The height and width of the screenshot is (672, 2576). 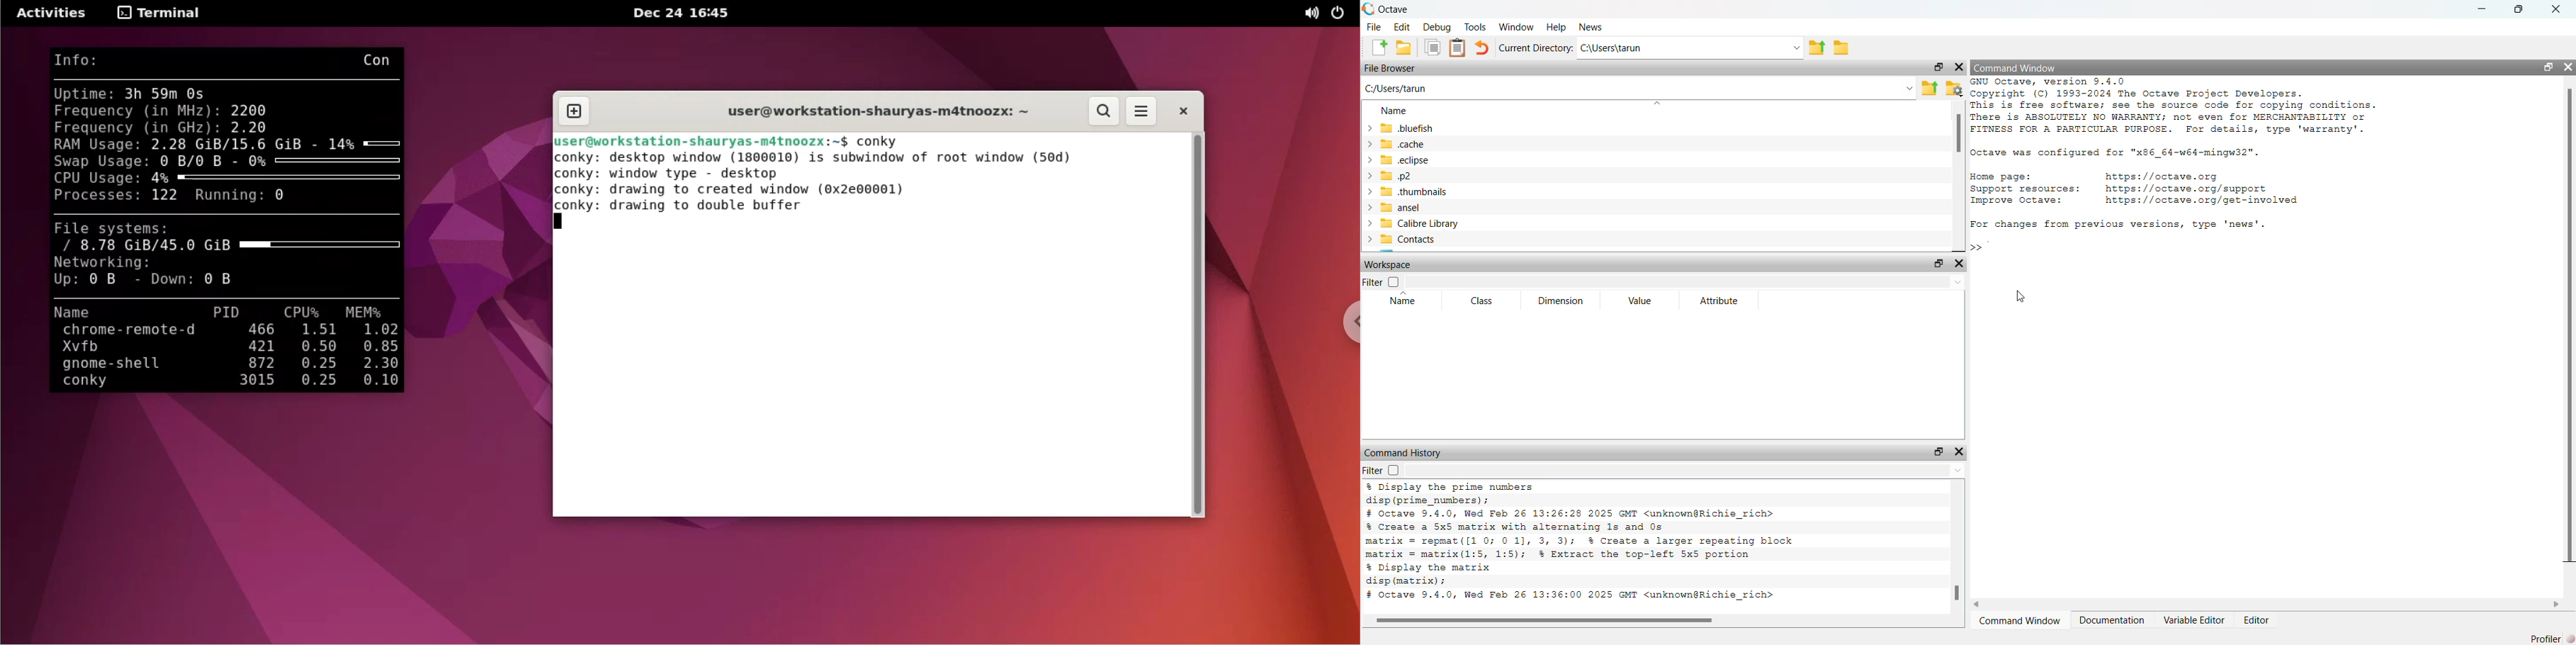 What do you see at coordinates (1982, 603) in the screenshot?
I see `move left` at bounding box center [1982, 603].